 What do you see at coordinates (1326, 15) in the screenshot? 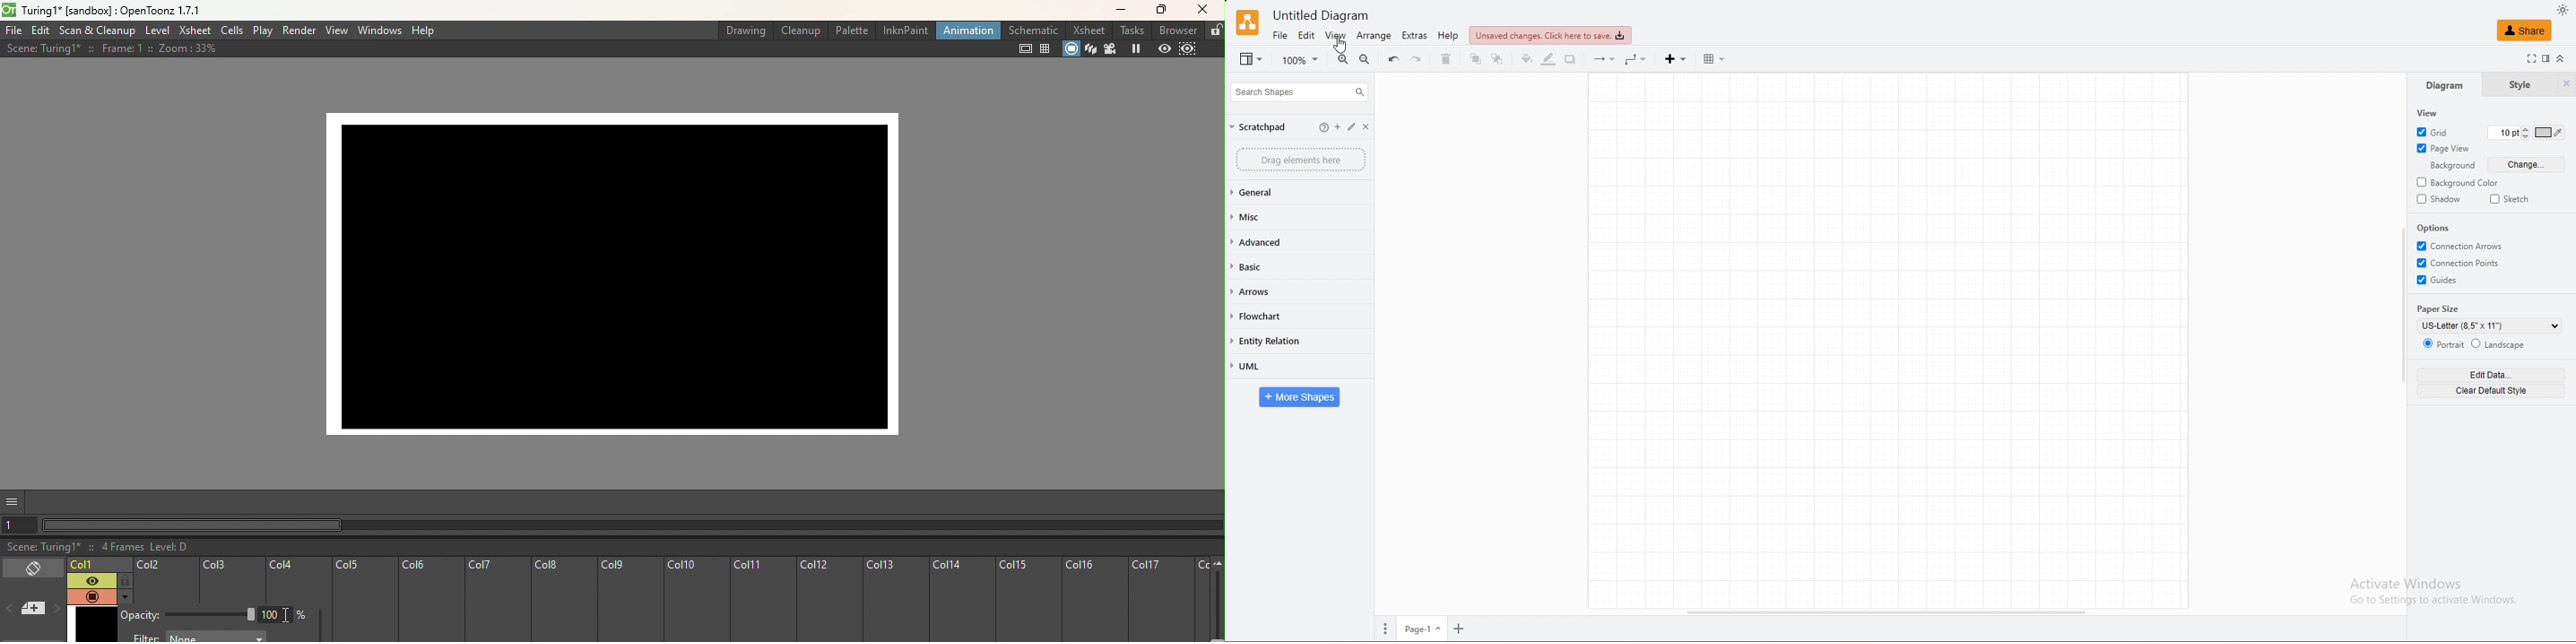
I see `Untitled Diagram` at bounding box center [1326, 15].